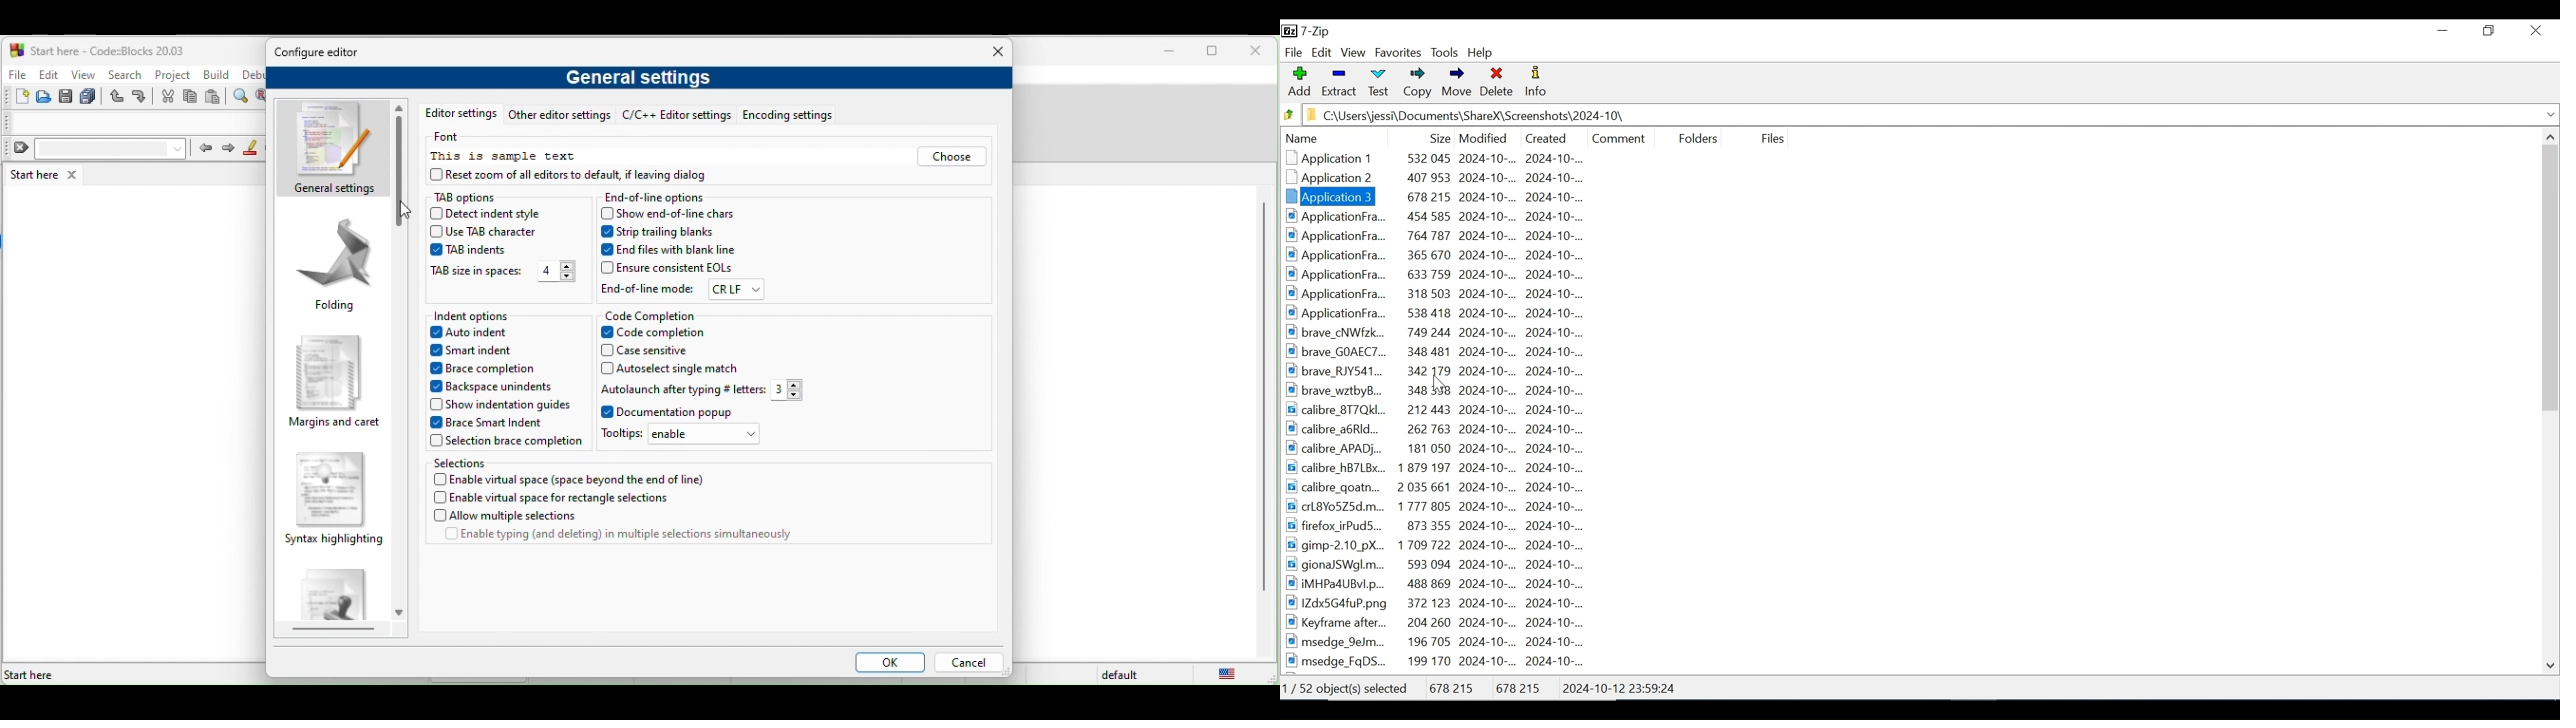 This screenshot has width=2576, height=728. What do you see at coordinates (1545, 136) in the screenshot?
I see `Date Created` at bounding box center [1545, 136].